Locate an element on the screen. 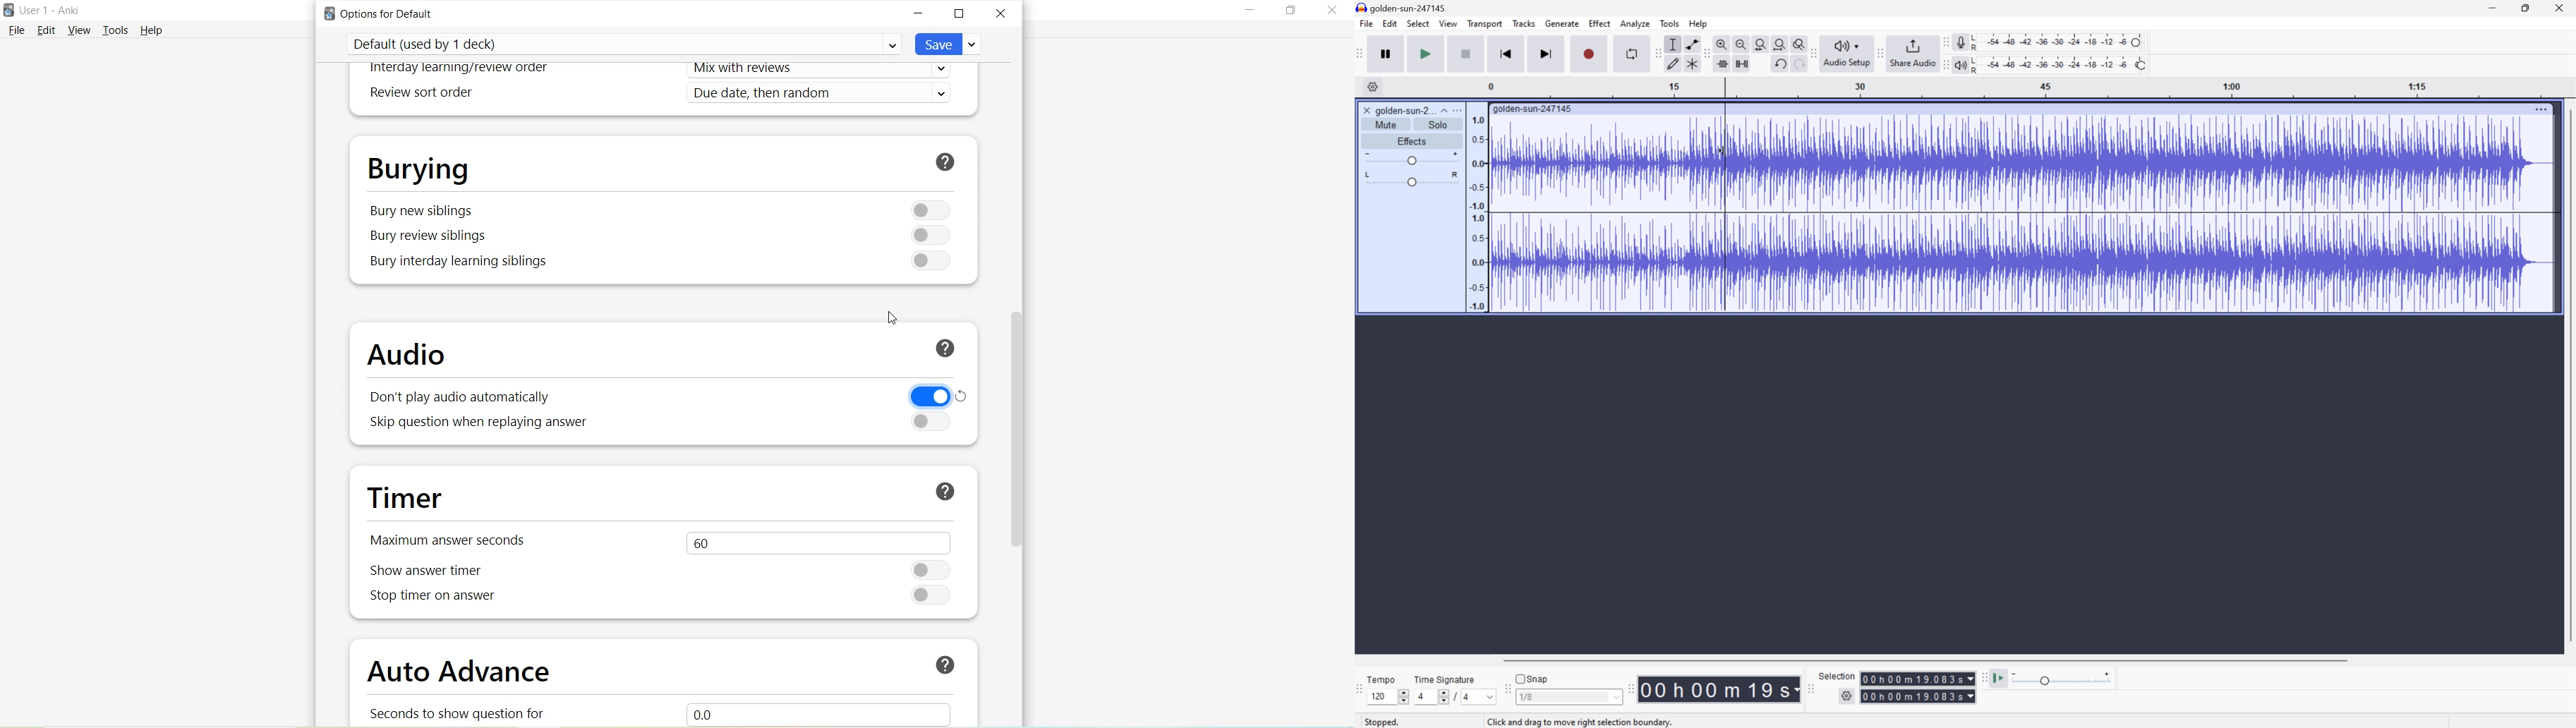  / is located at coordinates (1453, 696).